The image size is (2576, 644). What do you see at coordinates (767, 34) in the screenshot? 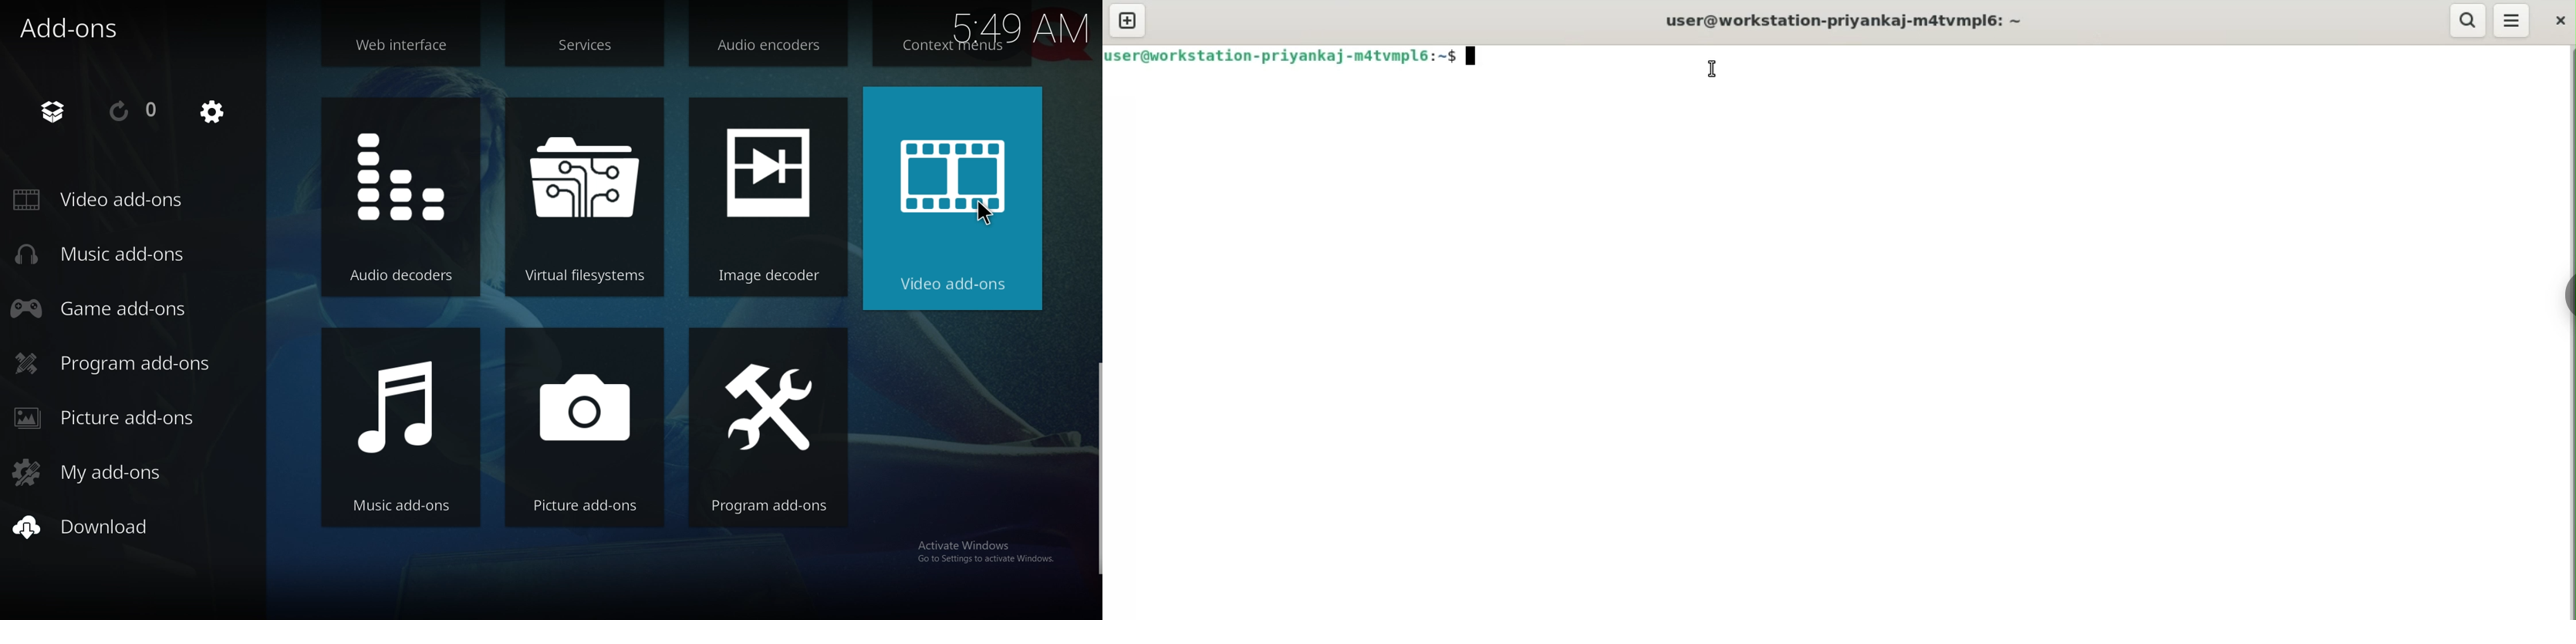
I see `audio encoders` at bounding box center [767, 34].